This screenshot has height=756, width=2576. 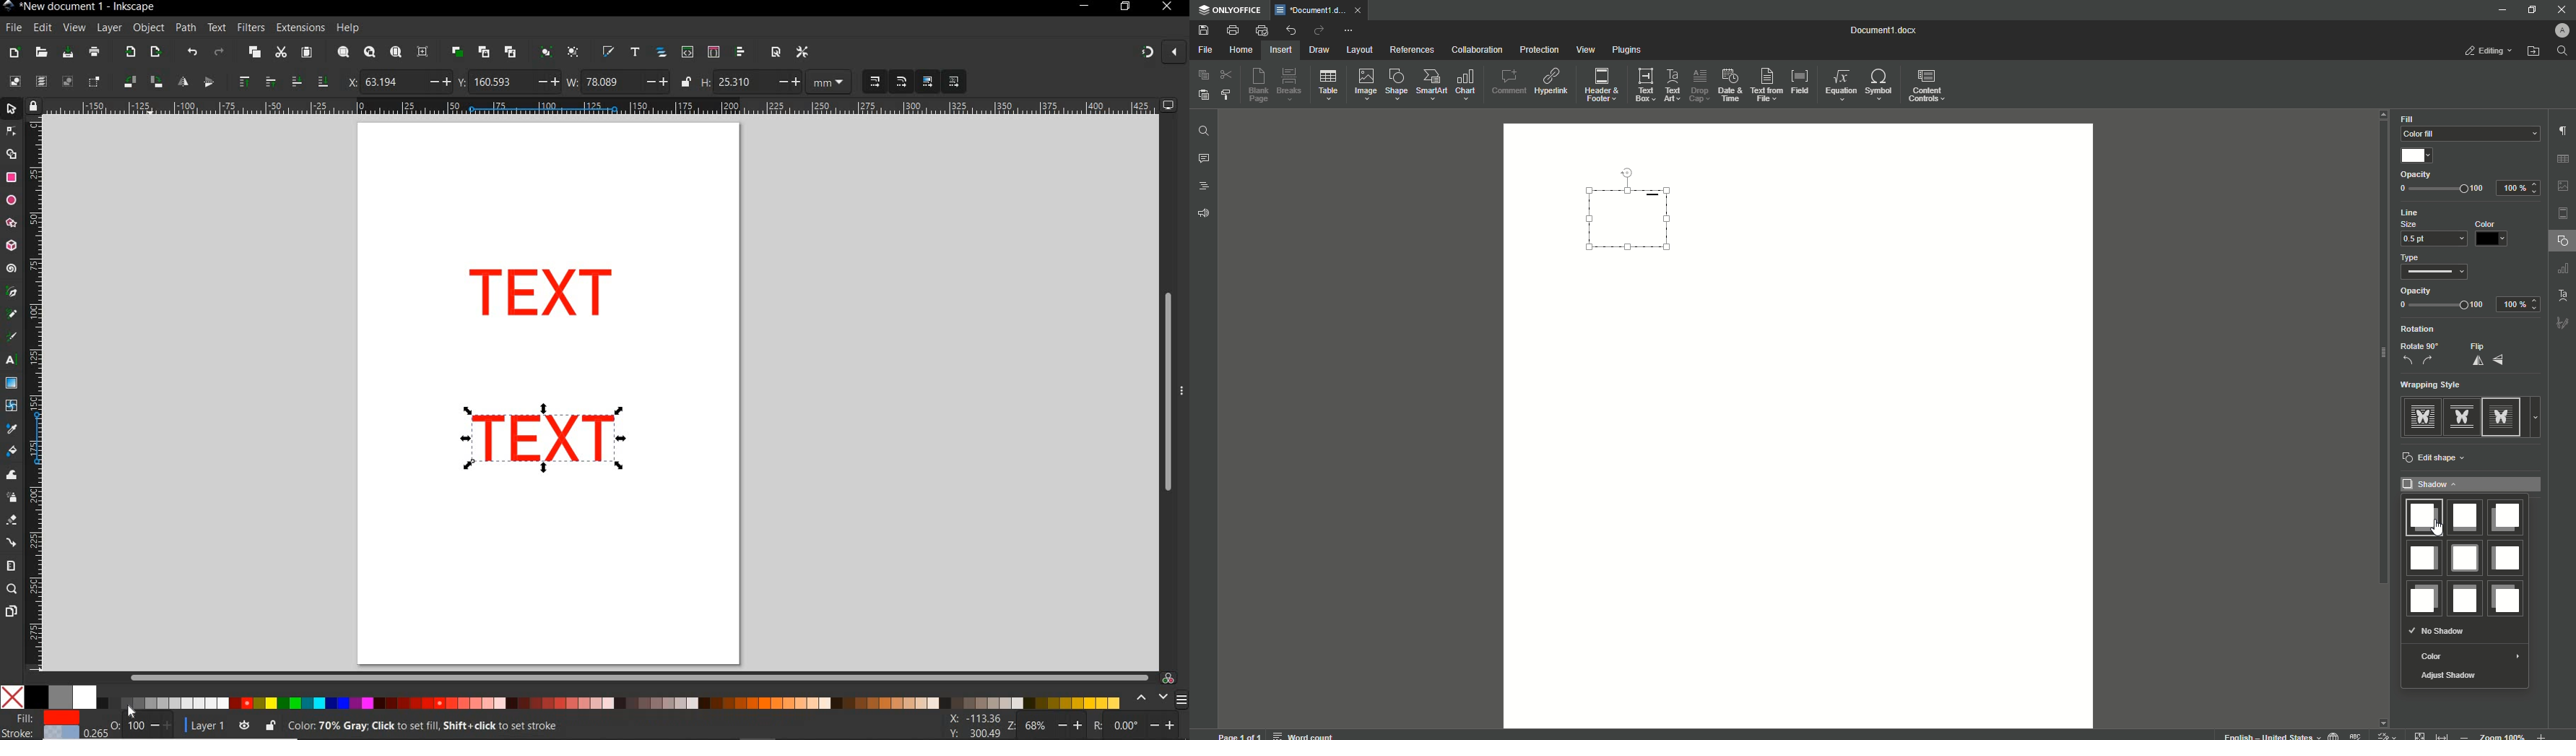 What do you see at coordinates (15, 82) in the screenshot?
I see `select all` at bounding box center [15, 82].